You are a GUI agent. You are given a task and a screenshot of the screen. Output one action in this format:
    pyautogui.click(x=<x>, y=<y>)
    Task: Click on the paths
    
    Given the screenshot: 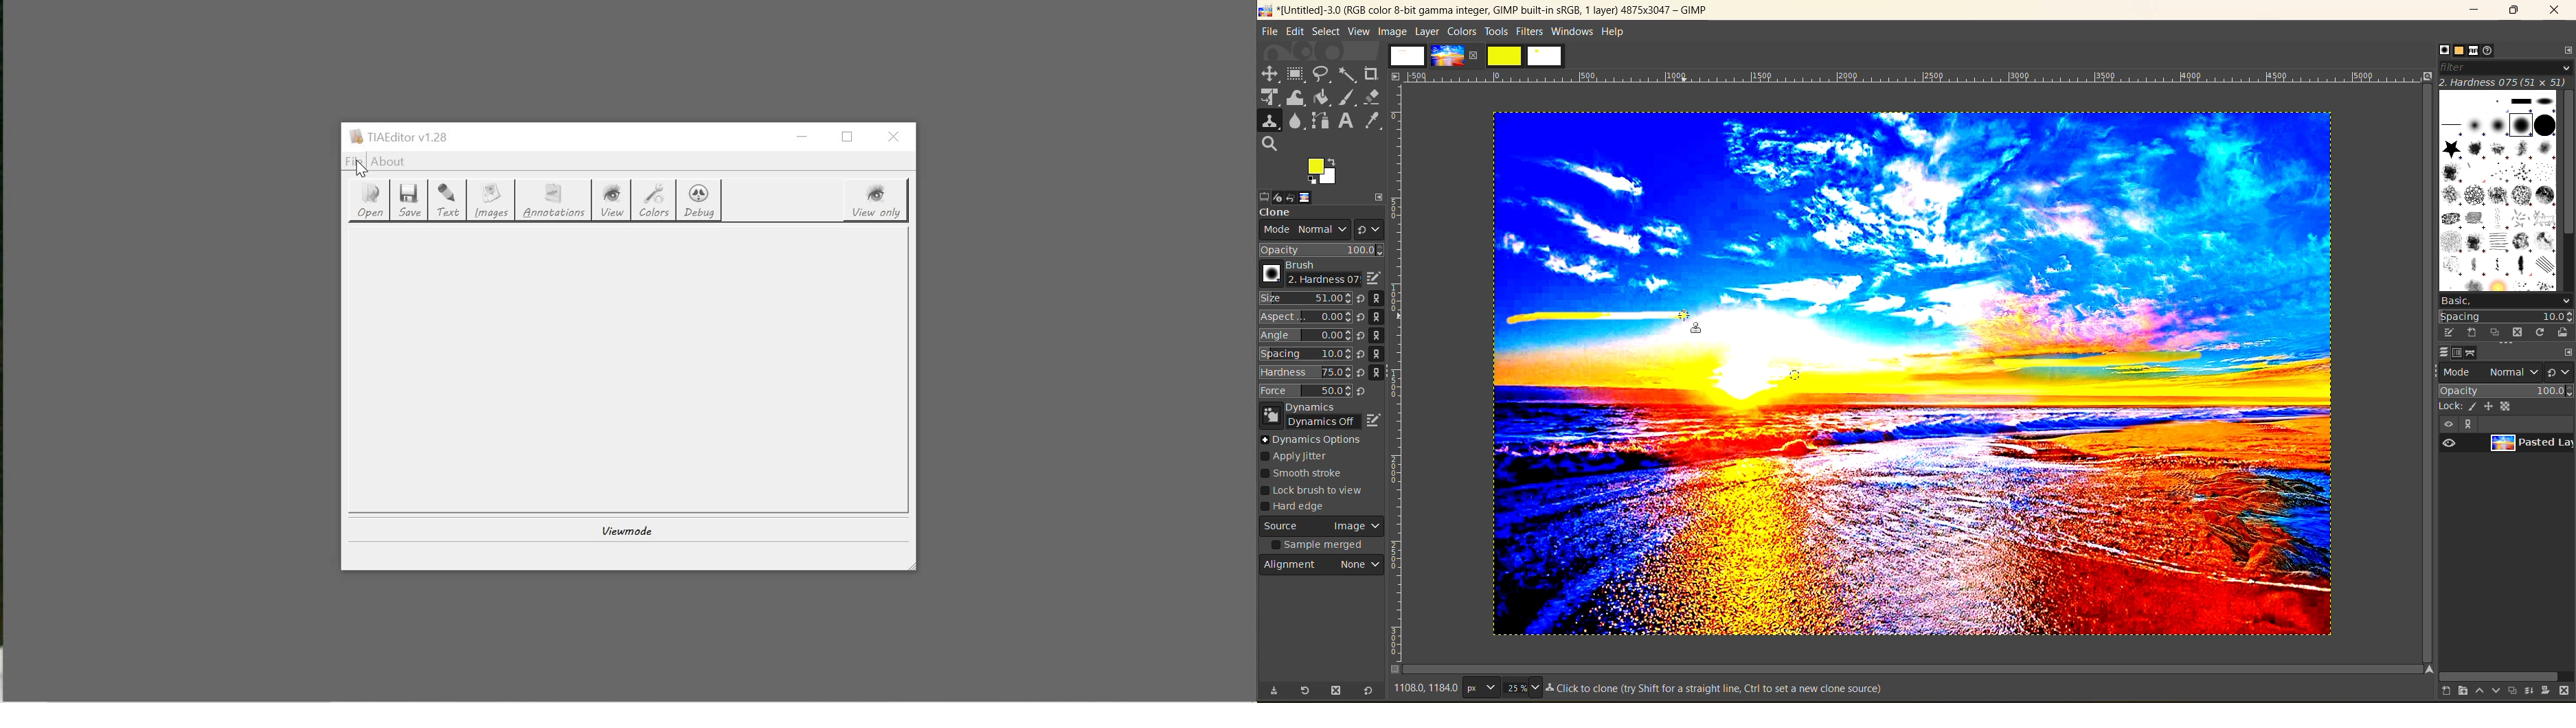 What is the action you would take?
    pyautogui.click(x=2477, y=353)
    